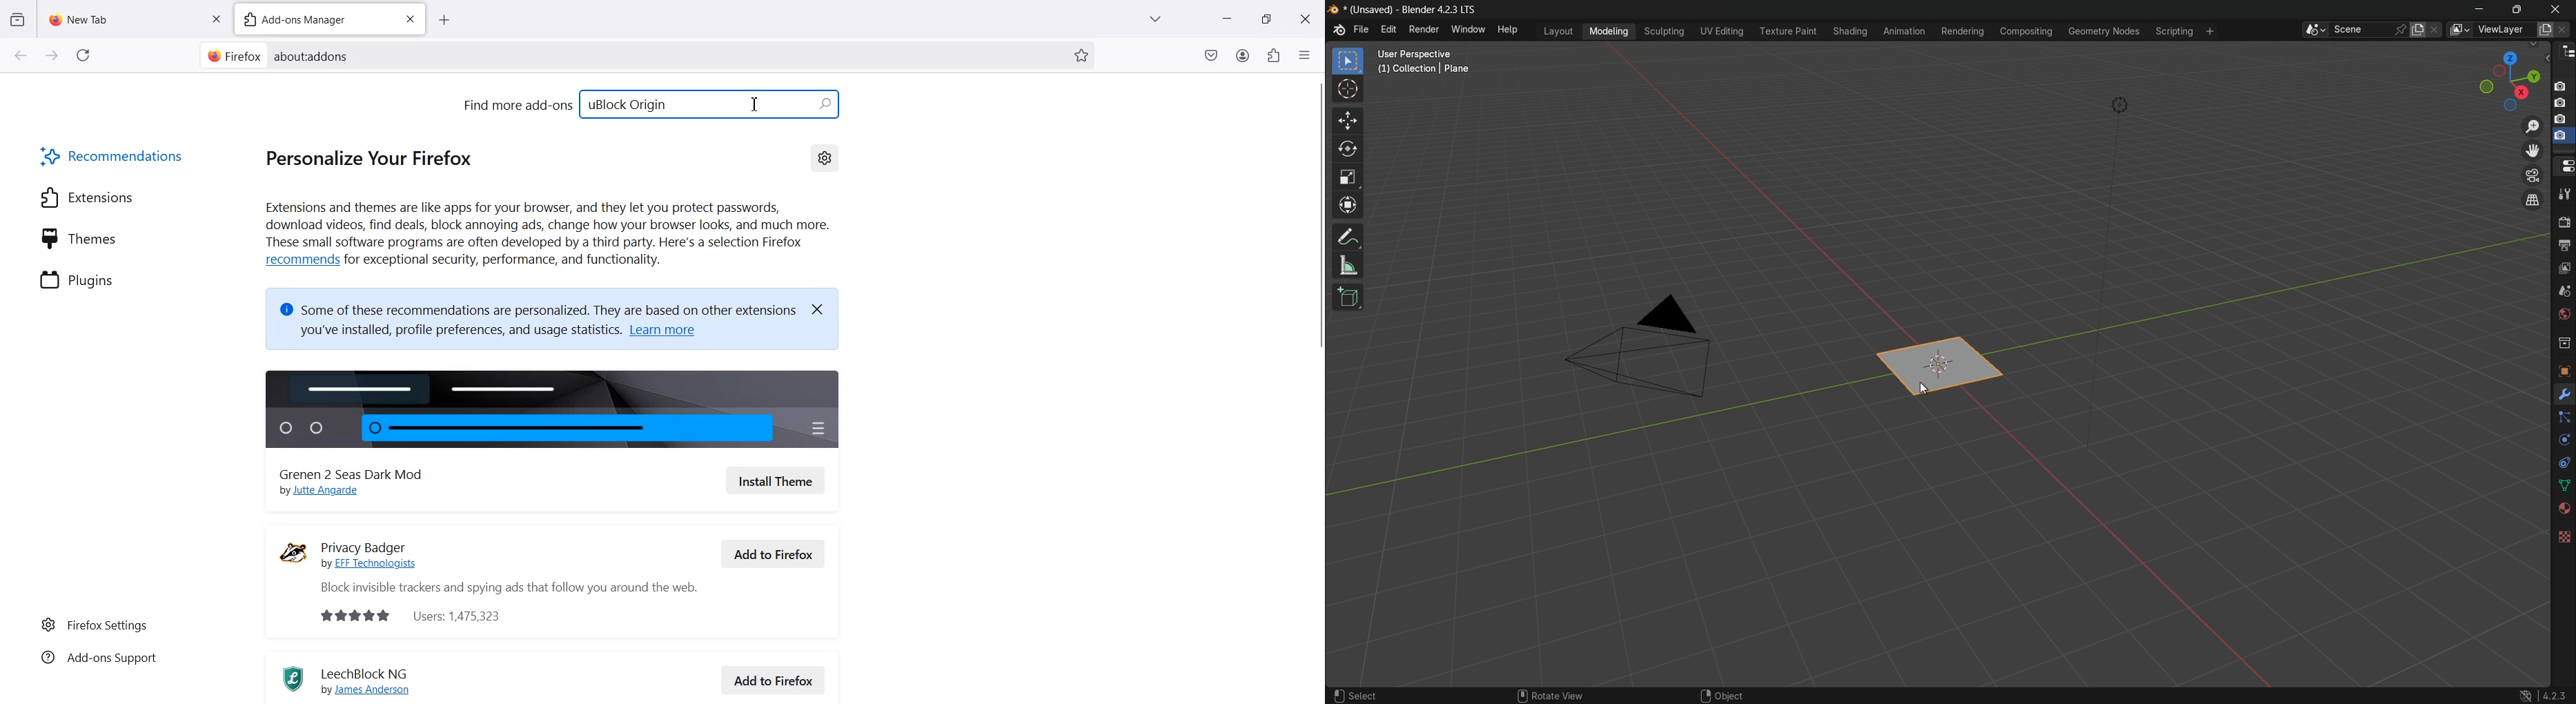  I want to click on toggle the camera view, so click(2534, 176).